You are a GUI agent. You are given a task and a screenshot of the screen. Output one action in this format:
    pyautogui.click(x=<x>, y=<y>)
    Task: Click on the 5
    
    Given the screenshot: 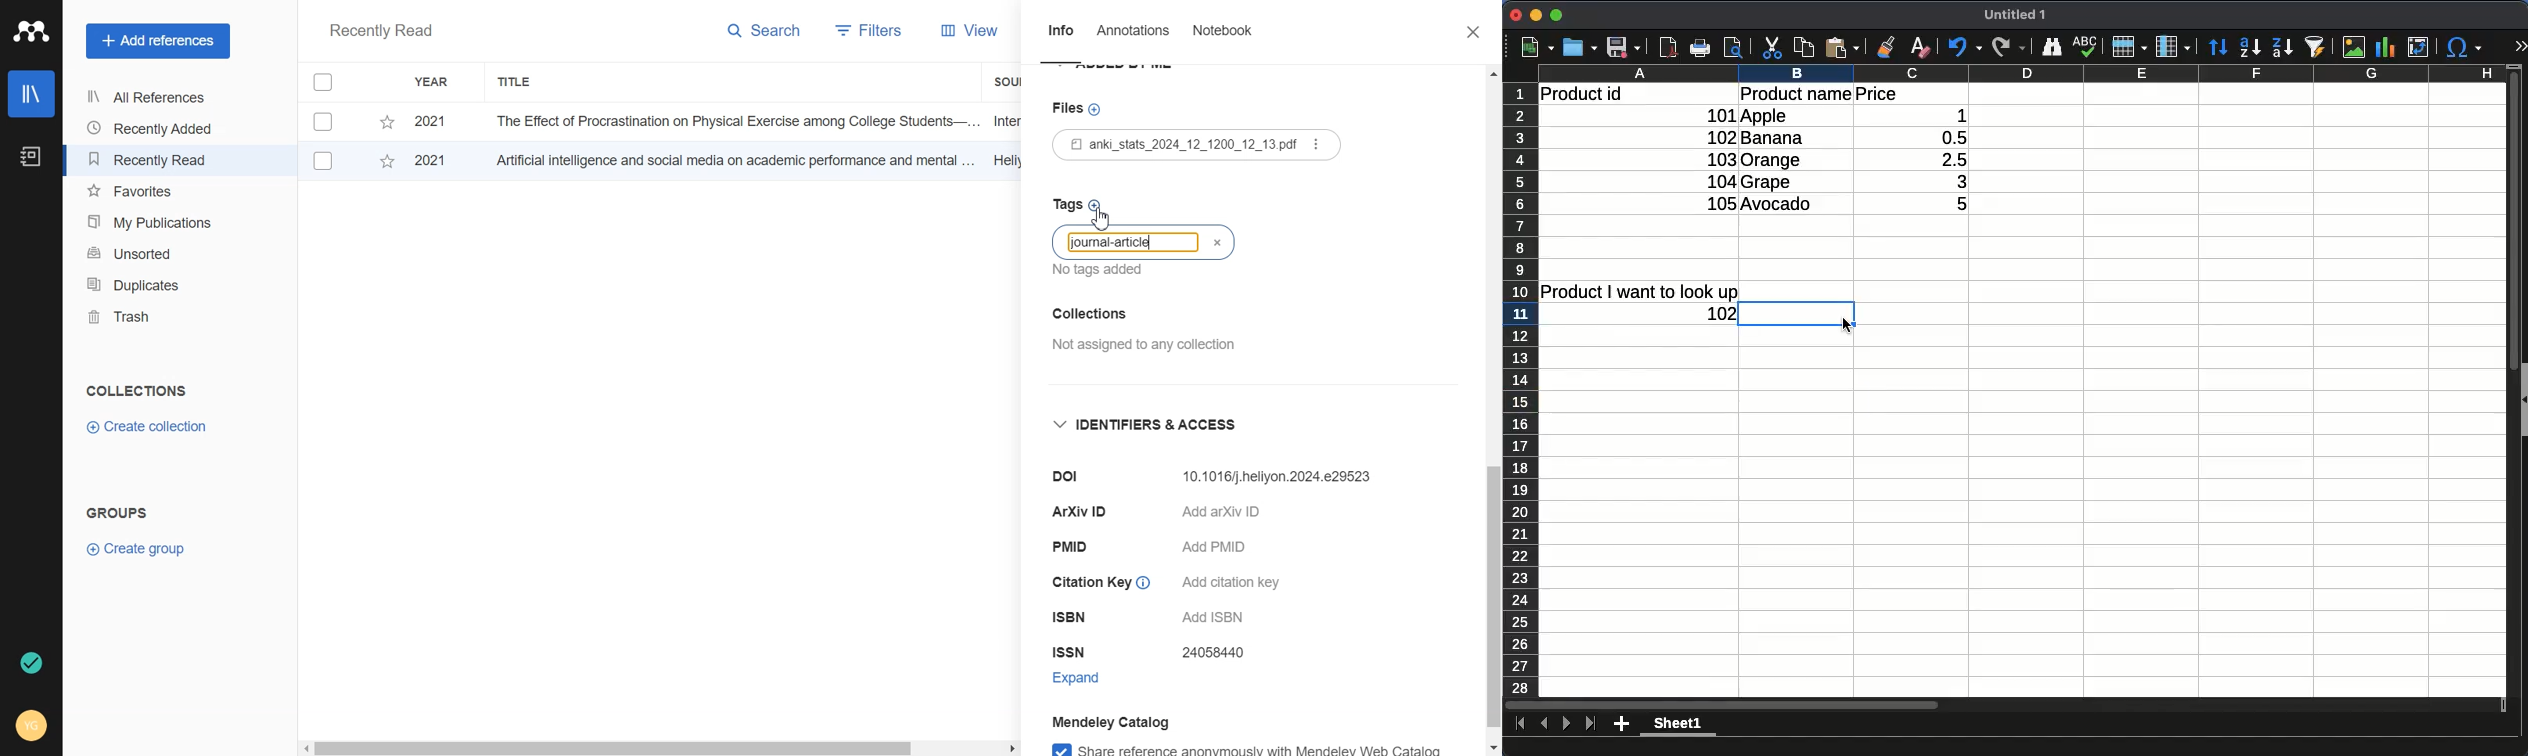 What is the action you would take?
    pyautogui.click(x=1951, y=203)
    